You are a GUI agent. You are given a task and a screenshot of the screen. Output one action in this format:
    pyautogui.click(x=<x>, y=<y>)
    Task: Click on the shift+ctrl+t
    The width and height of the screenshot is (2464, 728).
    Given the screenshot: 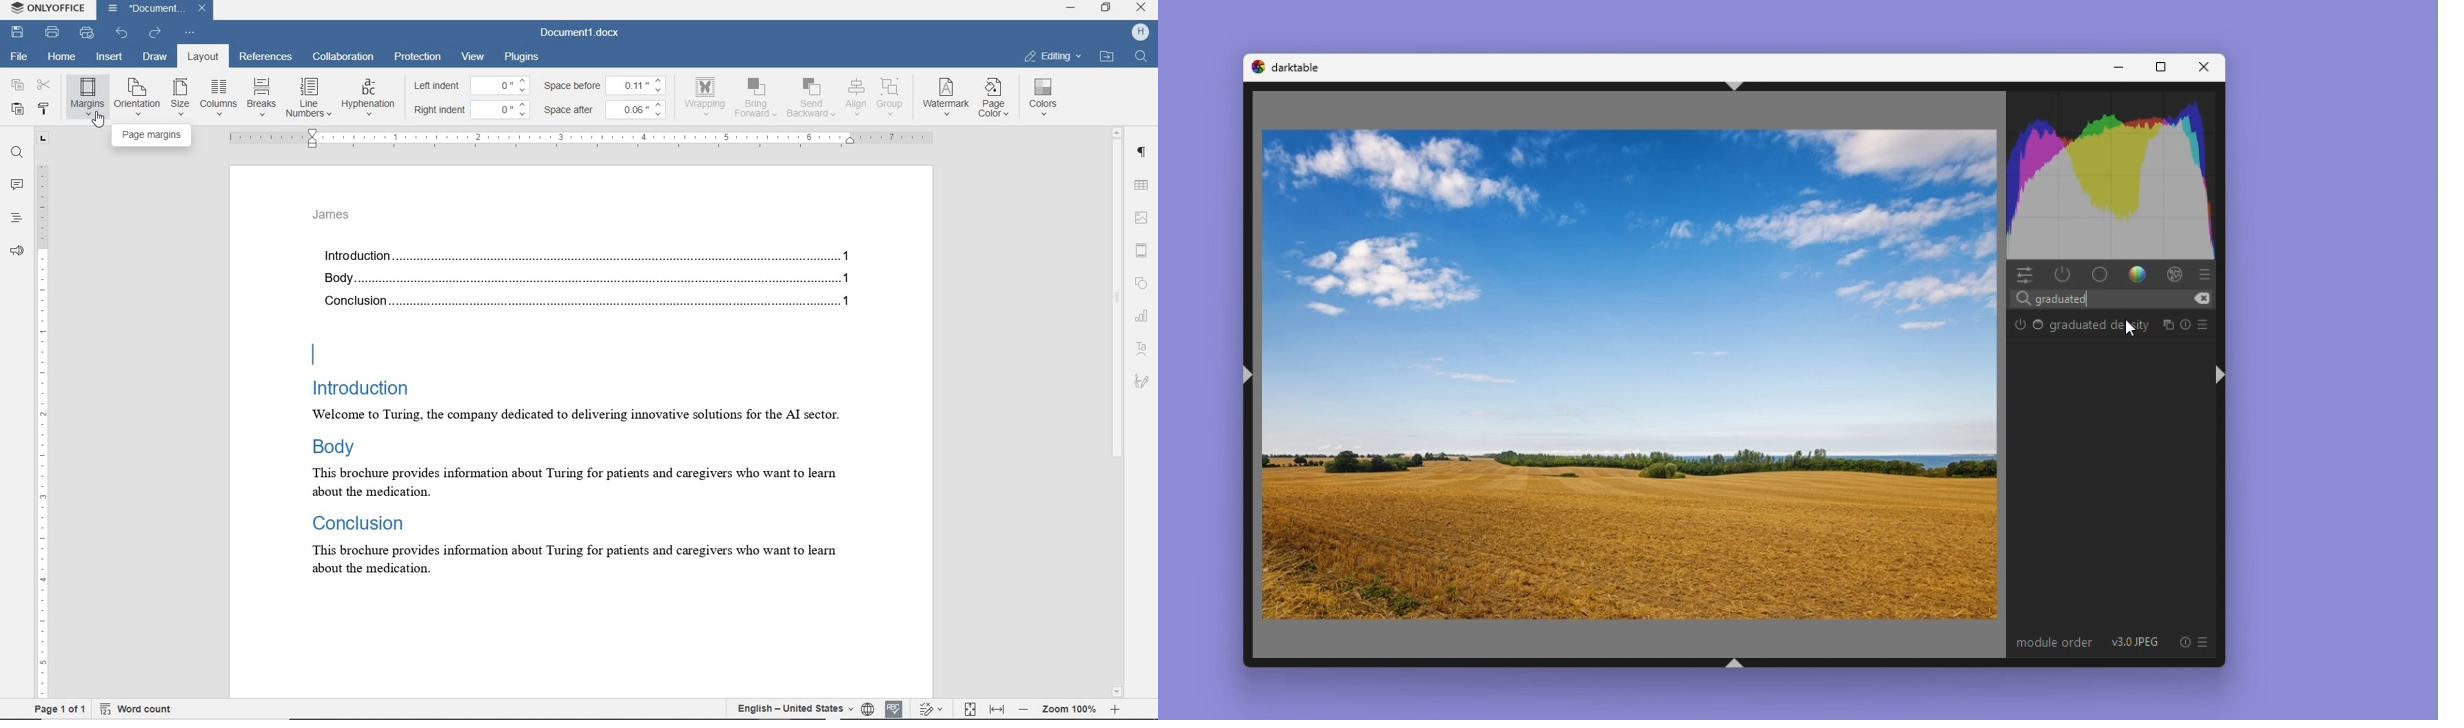 What is the action you would take?
    pyautogui.click(x=1733, y=83)
    